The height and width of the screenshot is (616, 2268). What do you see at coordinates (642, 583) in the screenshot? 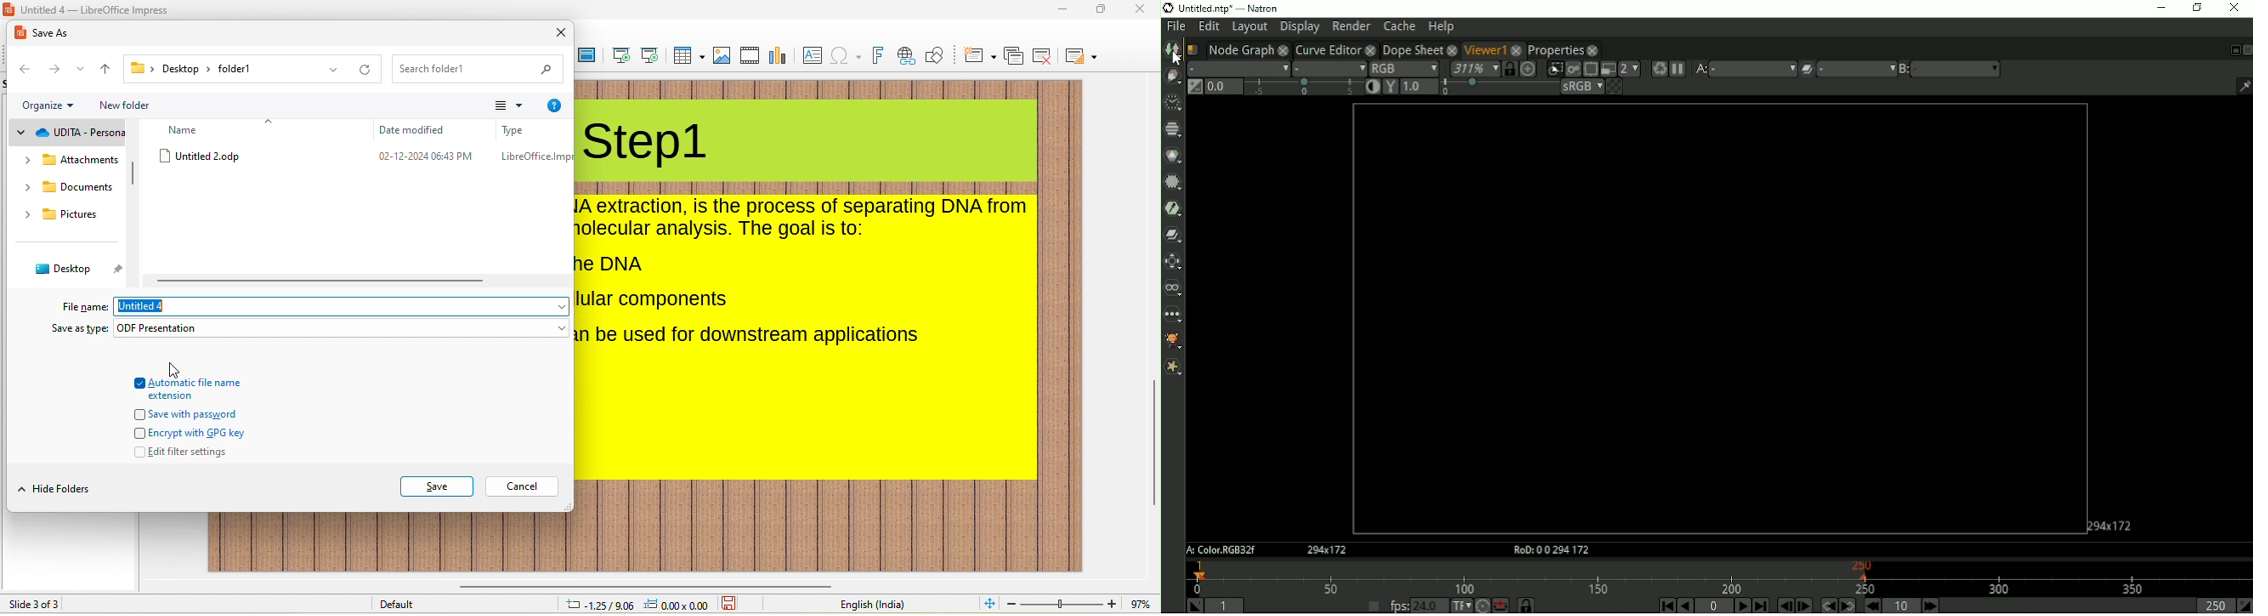
I see `horizontal scroll bar` at bounding box center [642, 583].